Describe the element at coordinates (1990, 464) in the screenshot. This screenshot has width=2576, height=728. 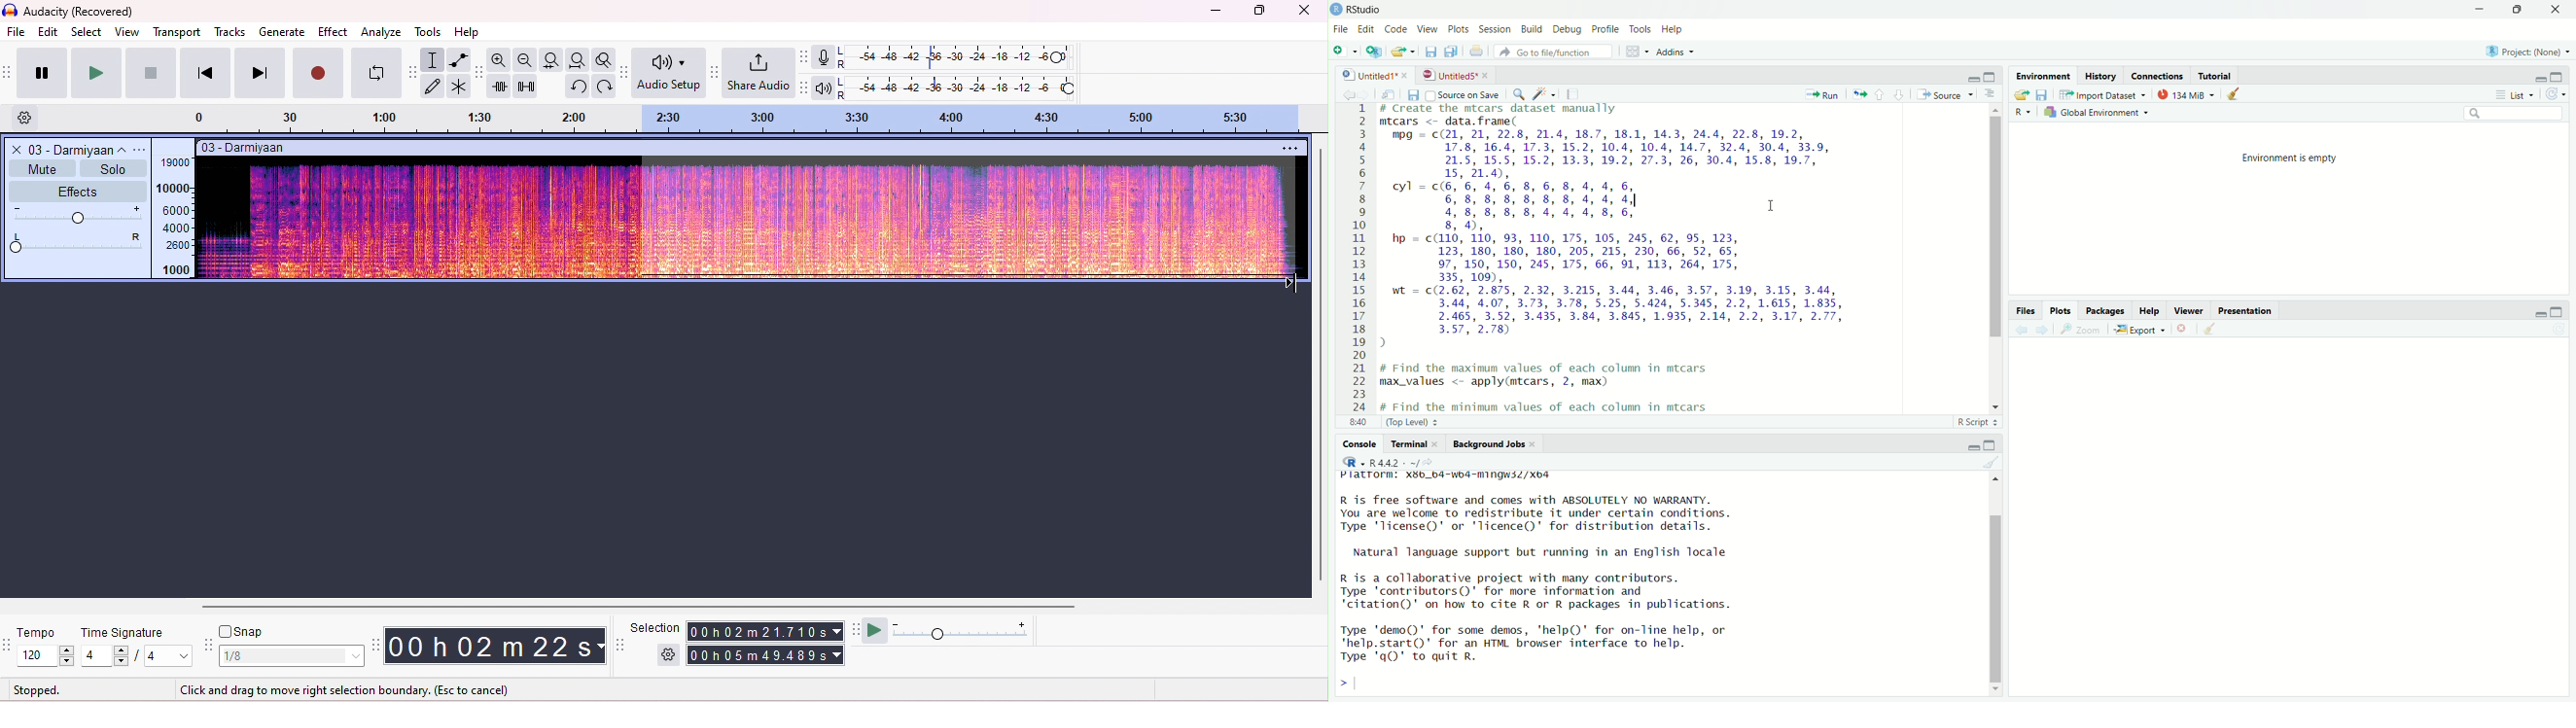
I see `clear` at that location.